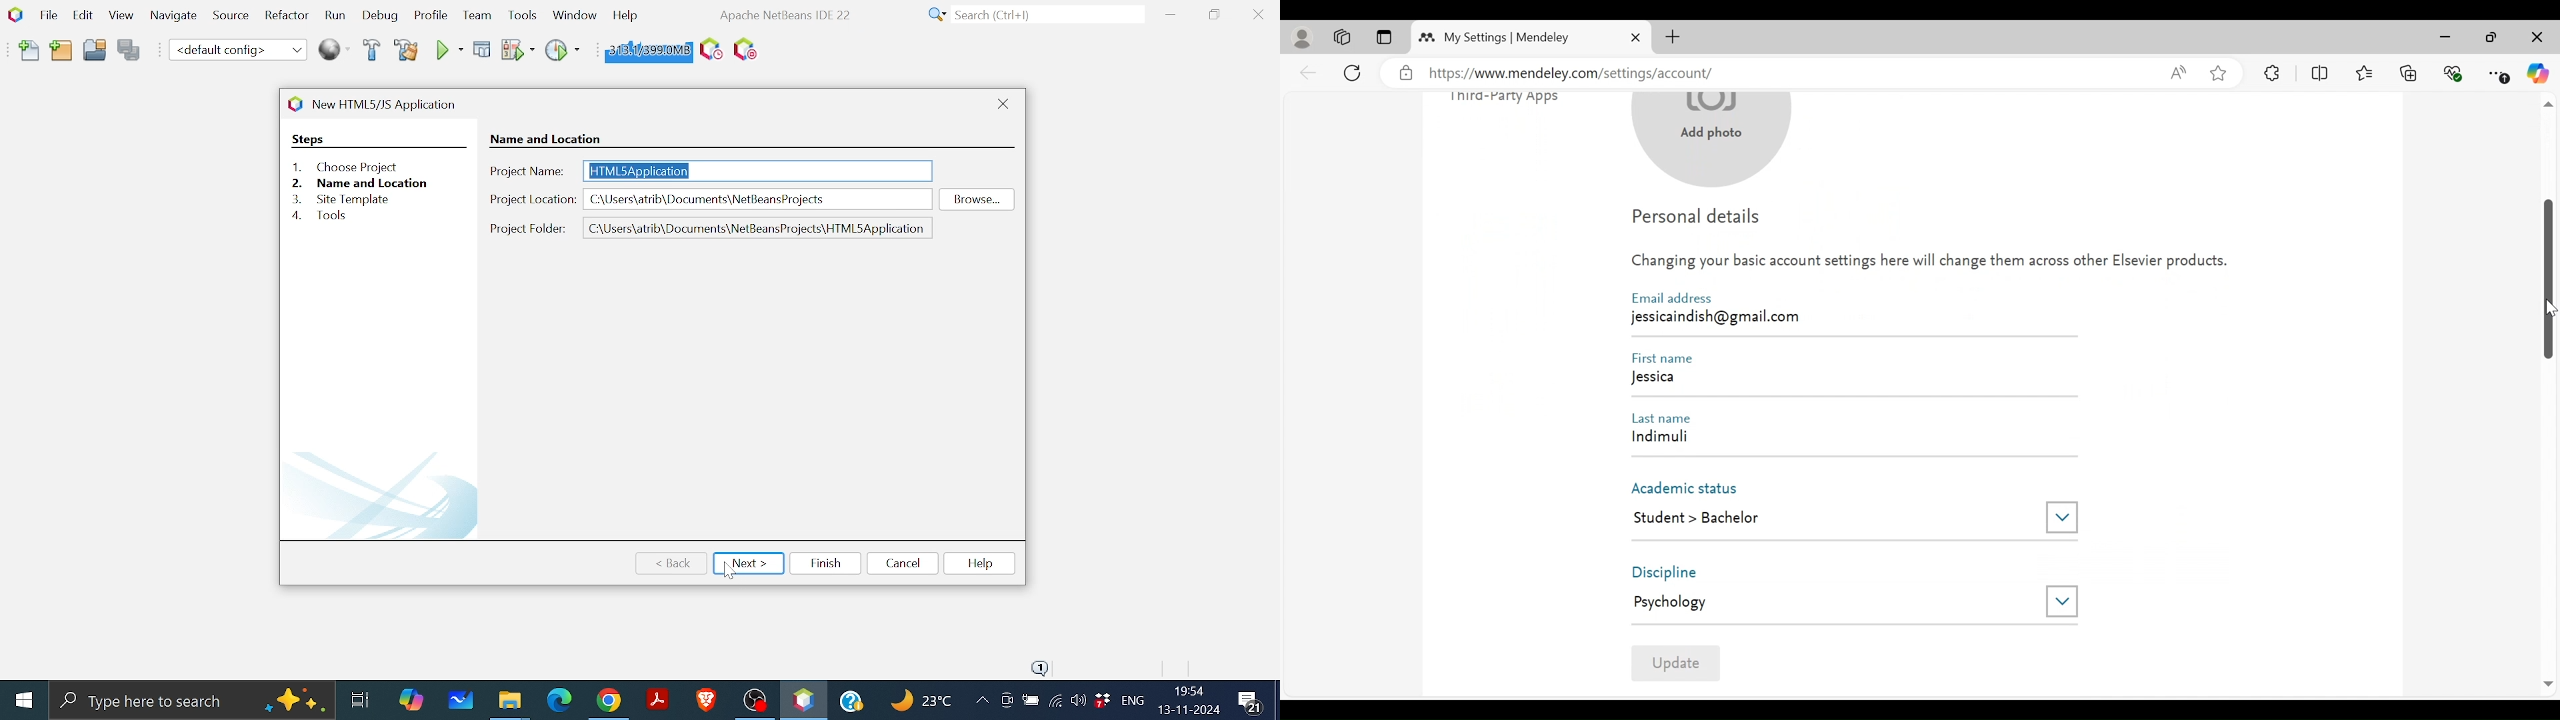 The image size is (2576, 728). What do you see at coordinates (174, 19) in the screenshot?
I see `Navigate` at bounding box center [174, 19].